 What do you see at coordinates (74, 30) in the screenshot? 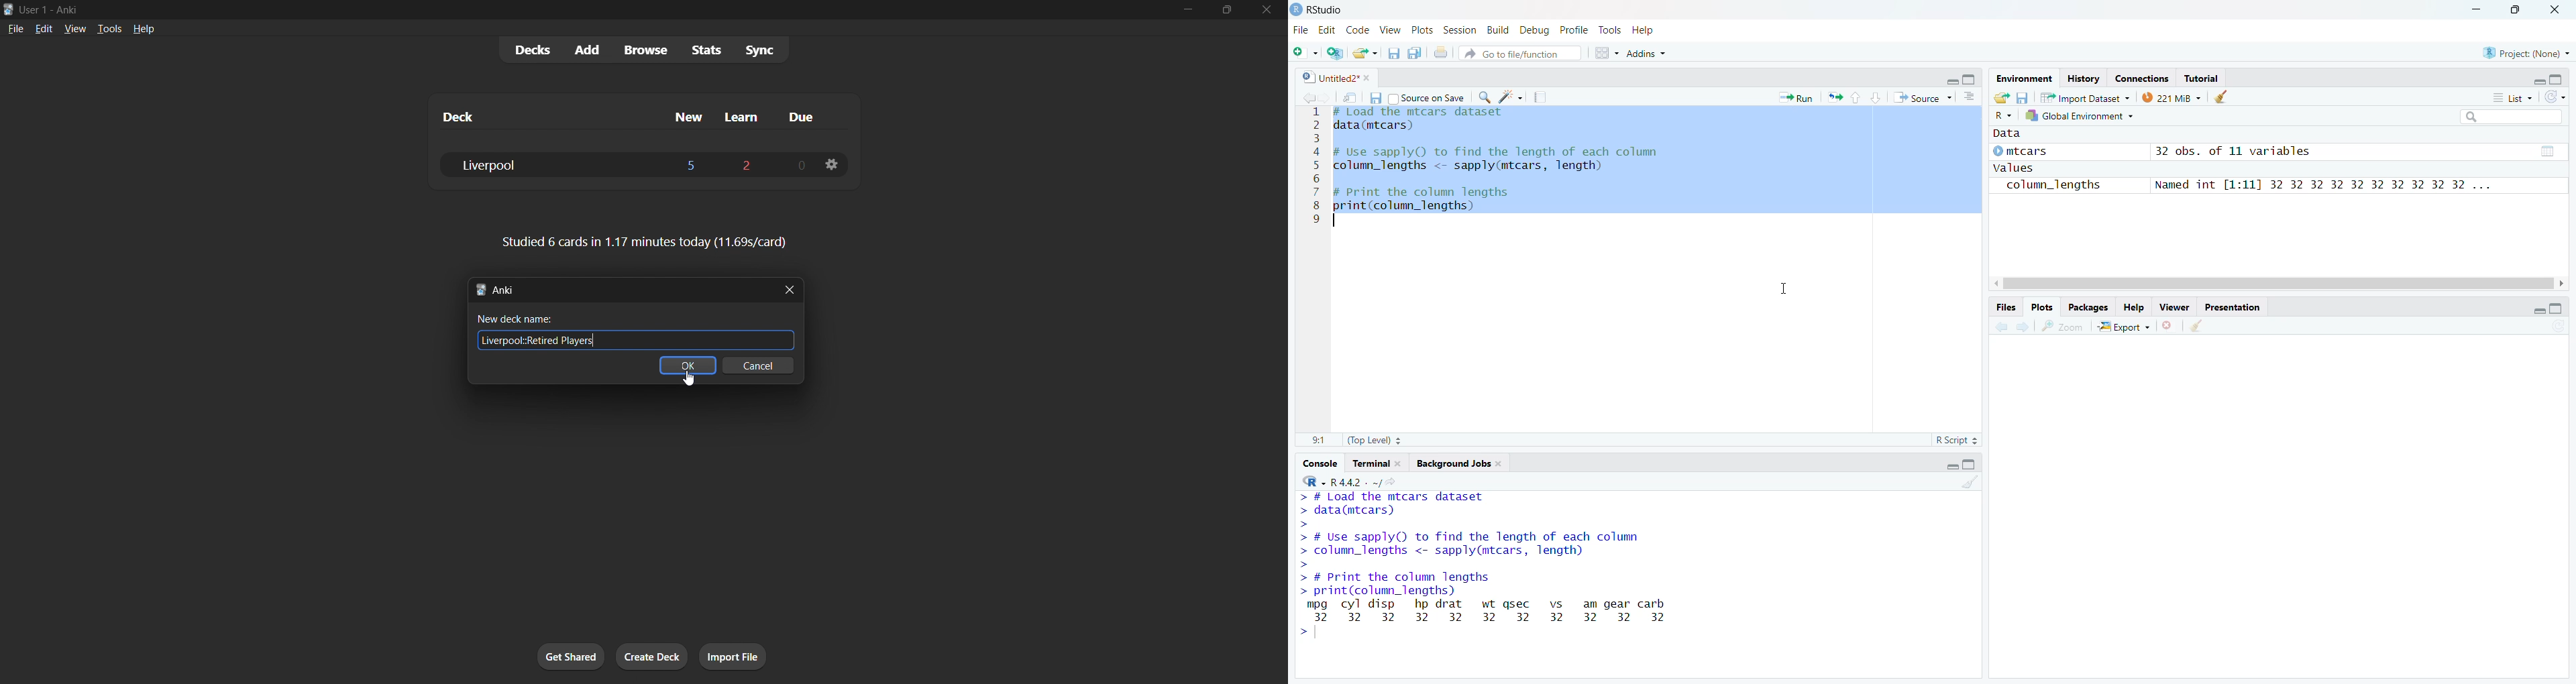
I see `view` at bounding box center [74, 30].